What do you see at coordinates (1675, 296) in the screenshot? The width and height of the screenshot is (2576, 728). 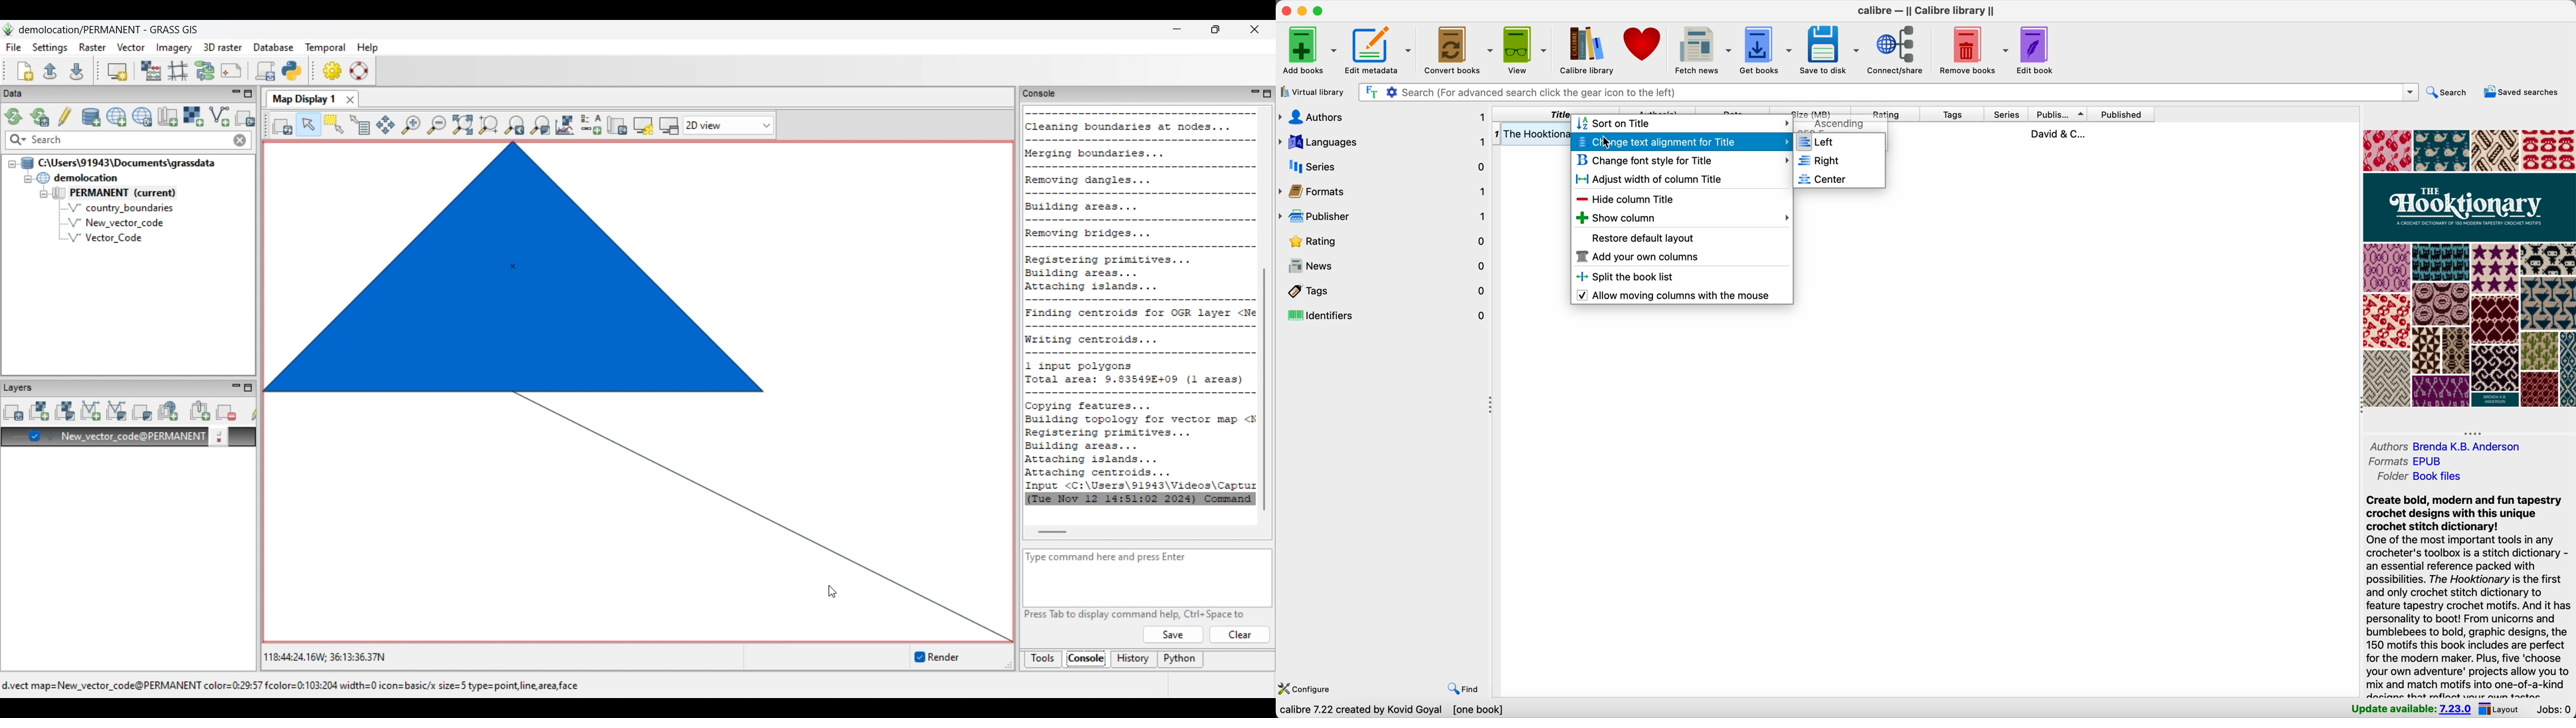 I see `enable allow moving columns with the mouse` at bounding box center [1675, 296].